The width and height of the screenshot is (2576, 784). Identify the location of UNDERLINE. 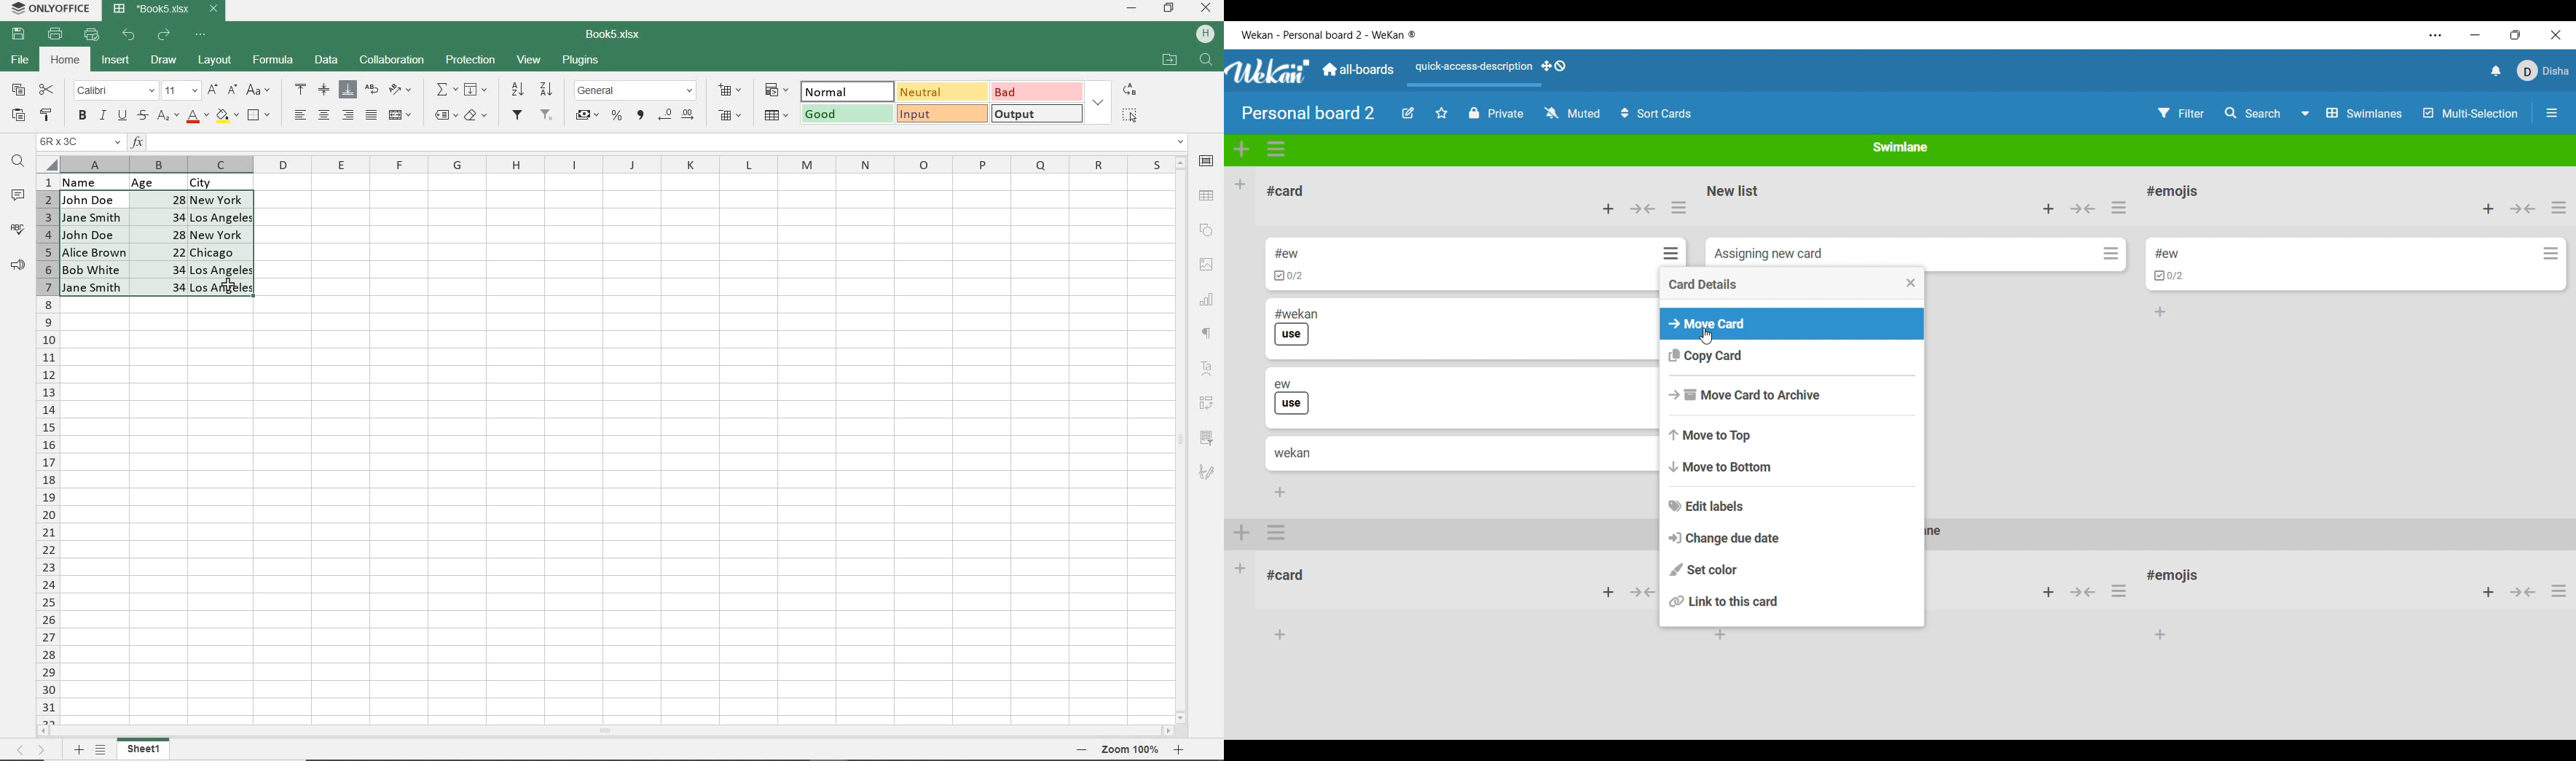
(121, 116).